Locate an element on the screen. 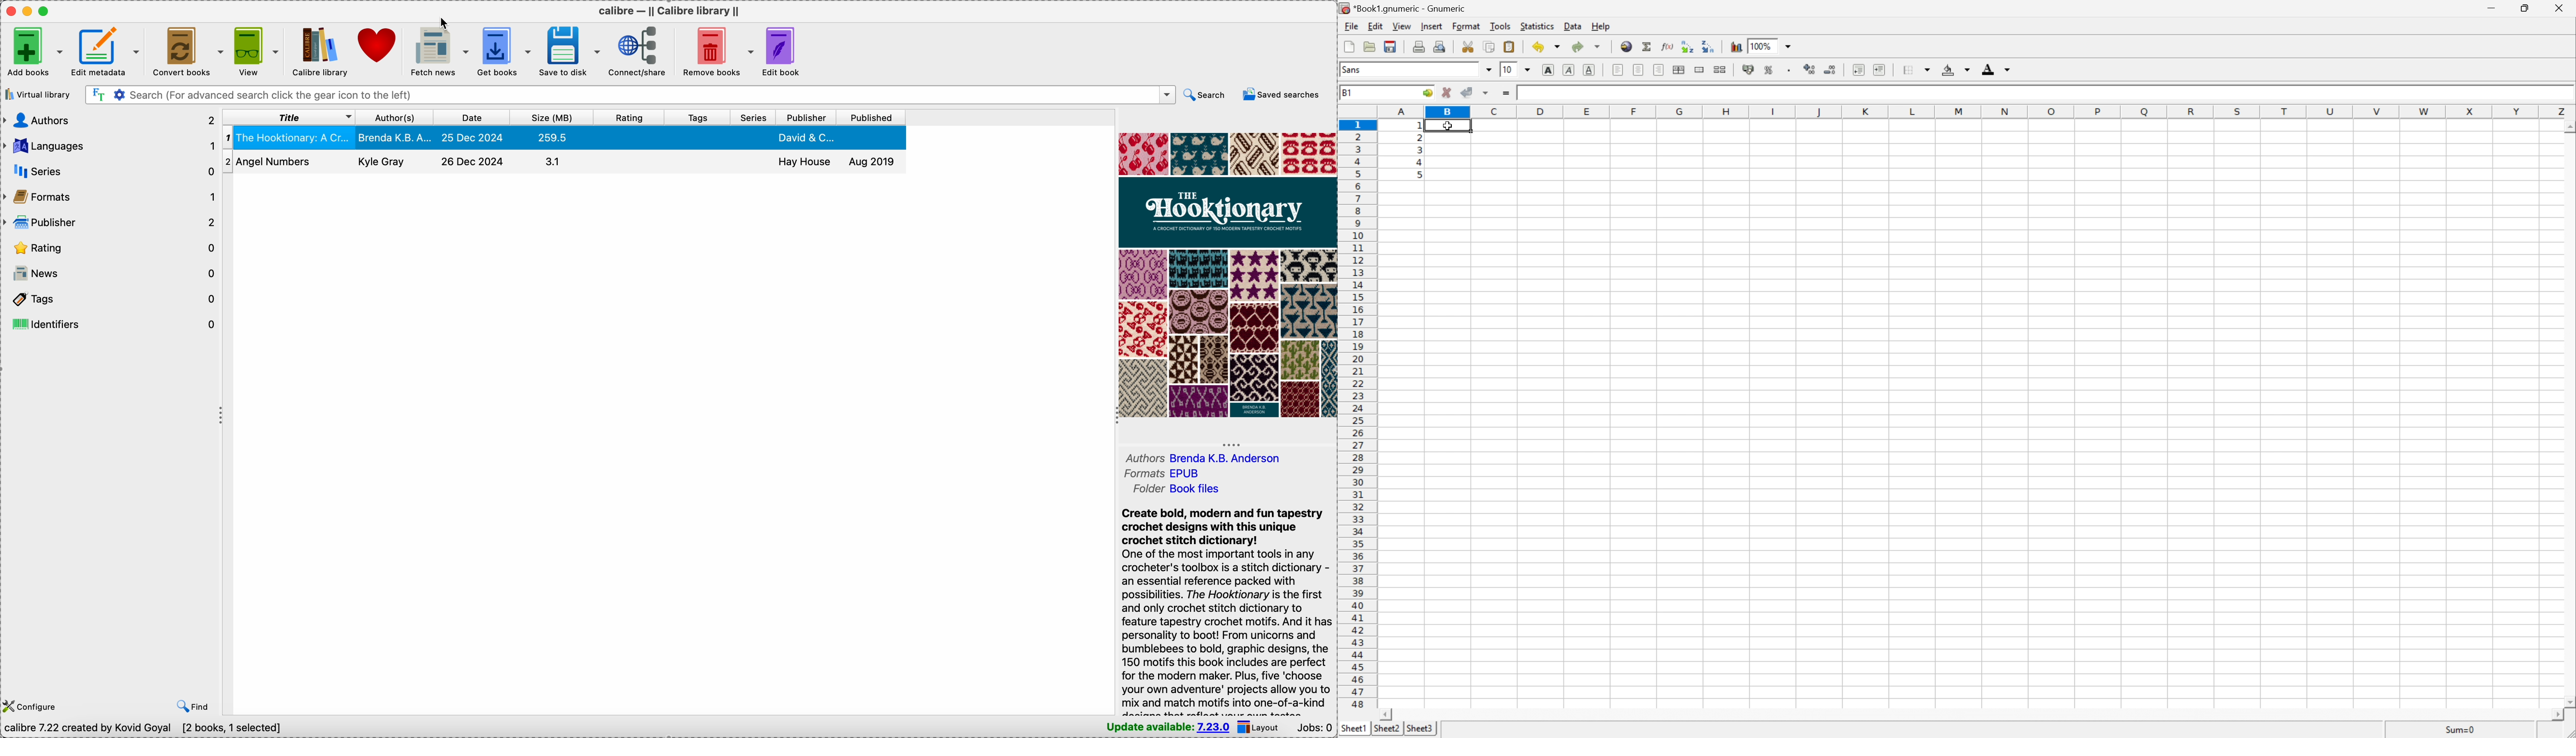 This screenshot has height=756, width=2576. 100% is located at coordinates (1763, 45).